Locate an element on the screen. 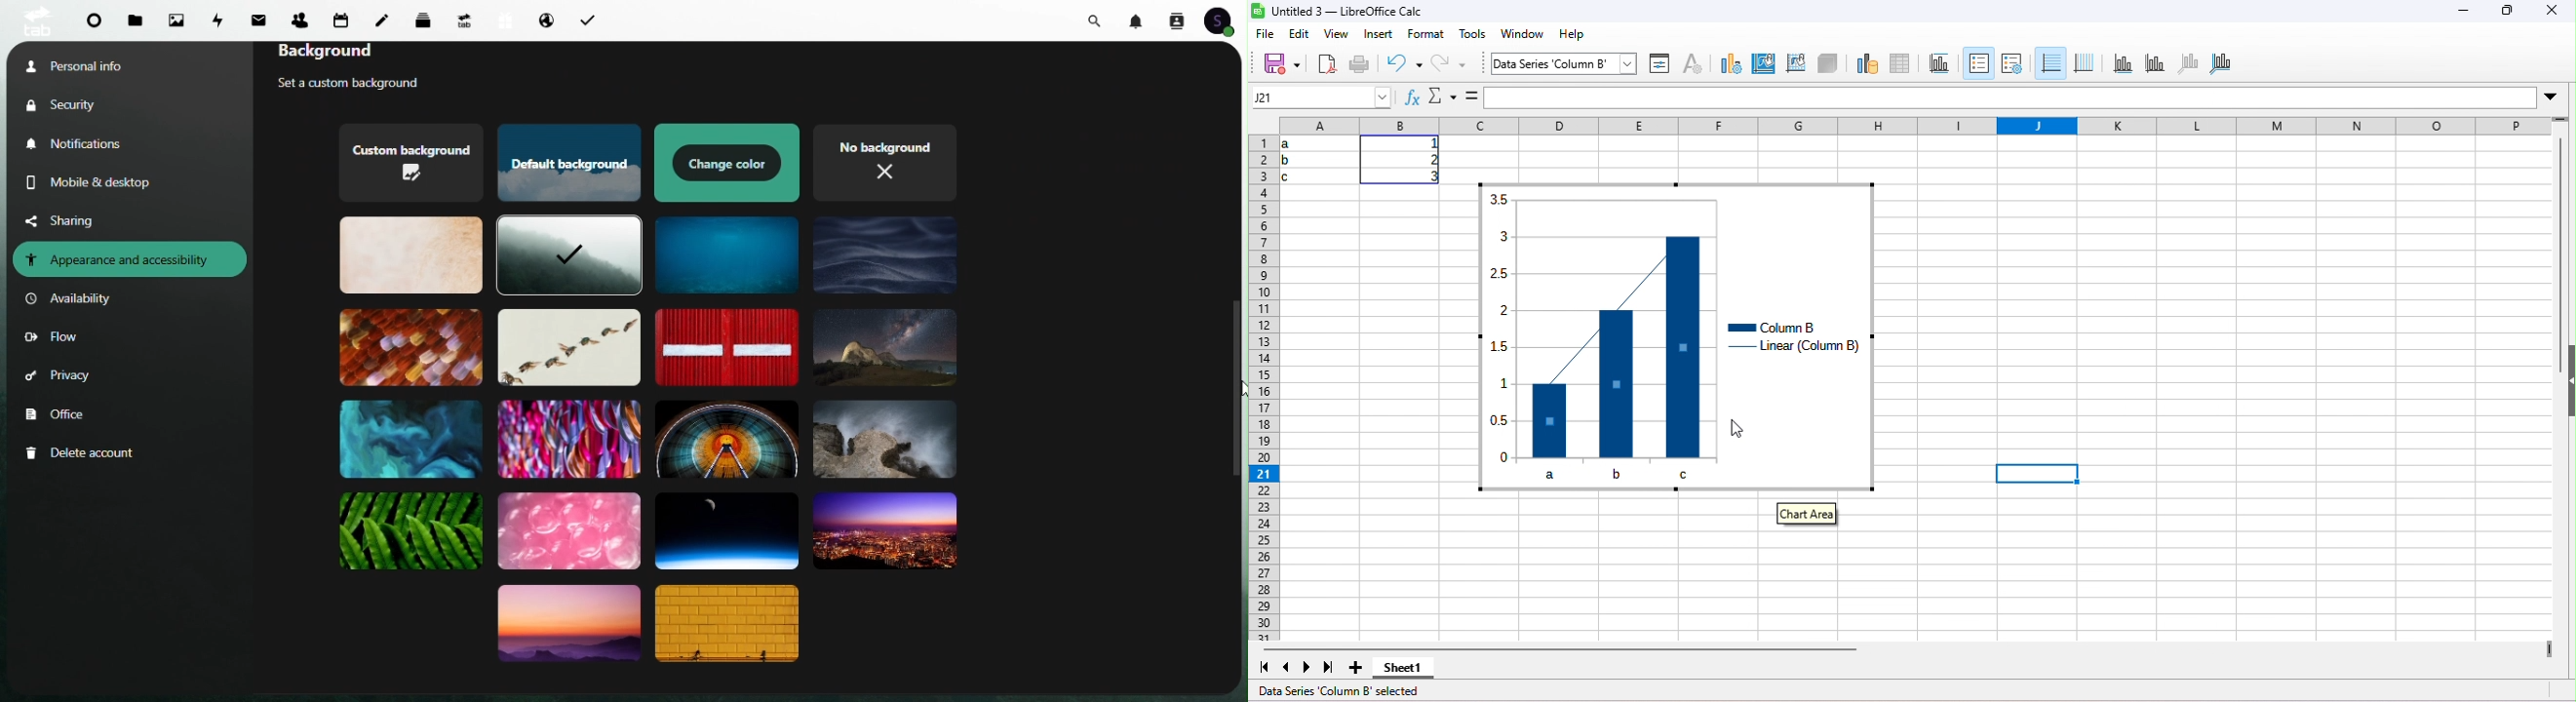 This screenshot has width=2576, height=728. functions wizerd is located at coordinates (1413, 96).